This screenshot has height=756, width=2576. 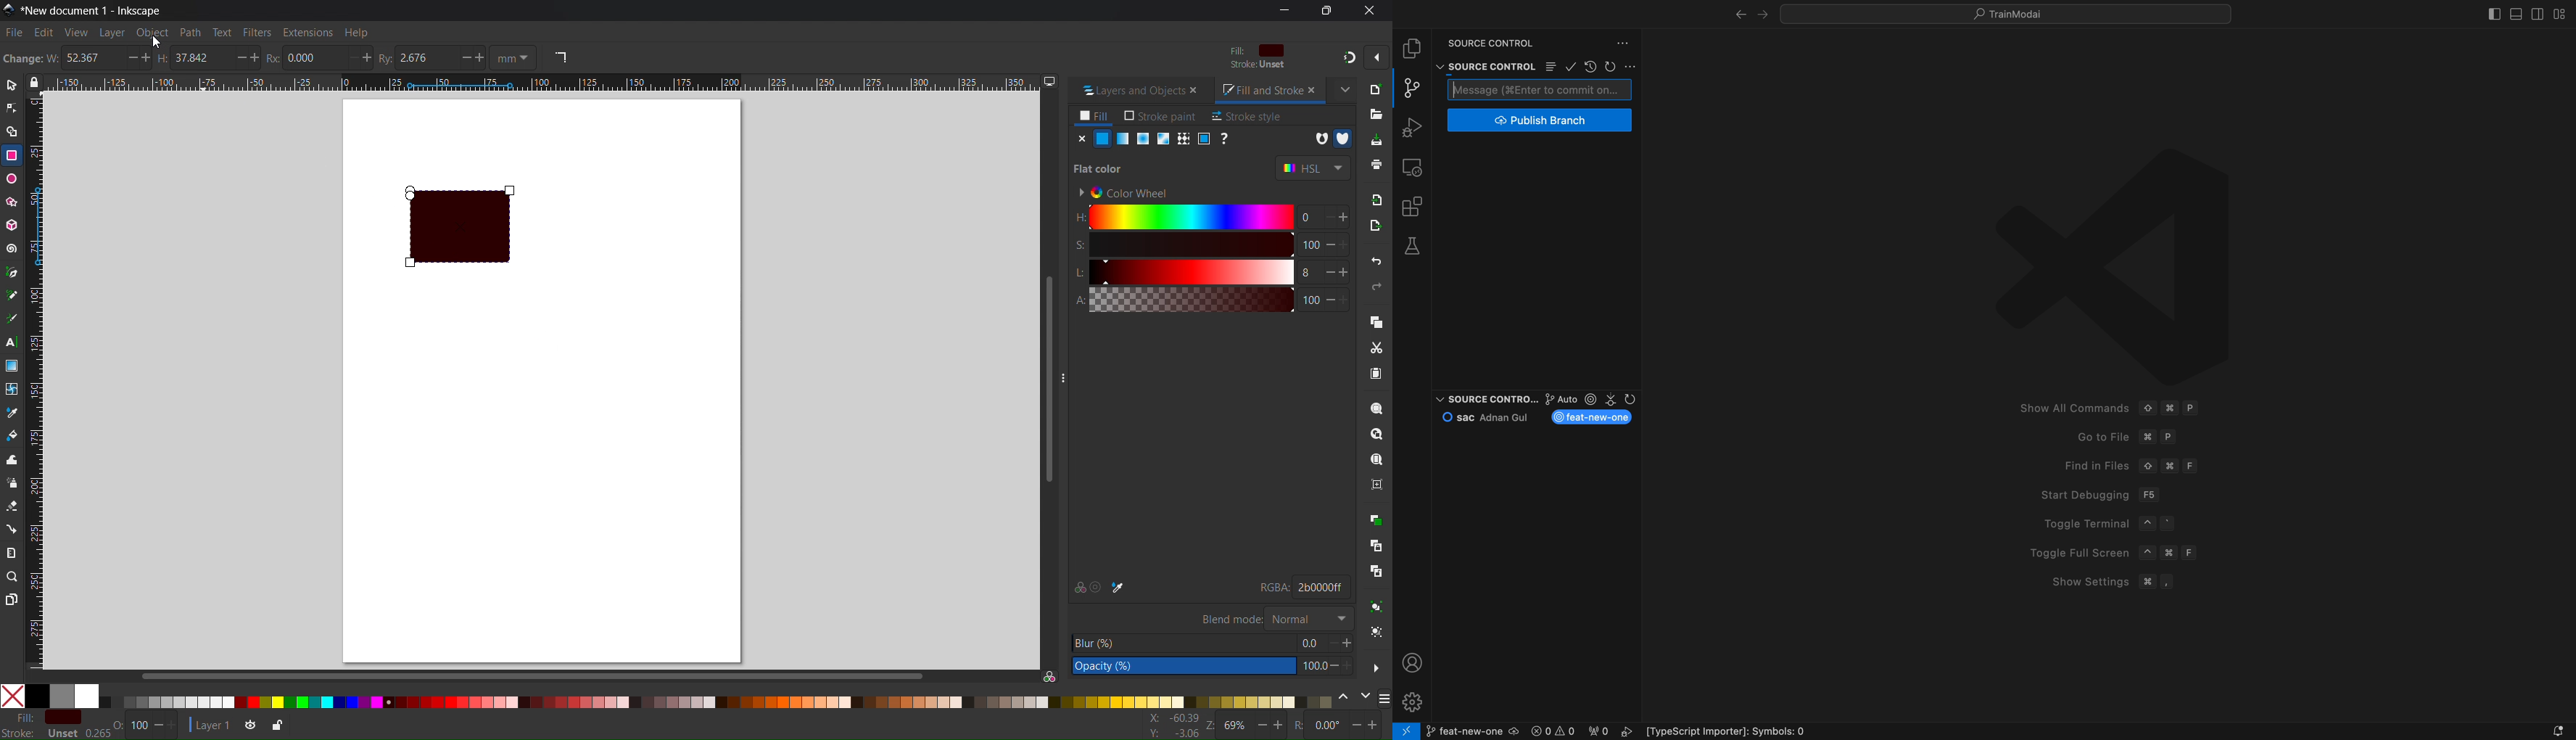 What do you see at coordinates (1378, 225) in the screenshot?
I see `Open Export` at bounding box center [1378, 225].